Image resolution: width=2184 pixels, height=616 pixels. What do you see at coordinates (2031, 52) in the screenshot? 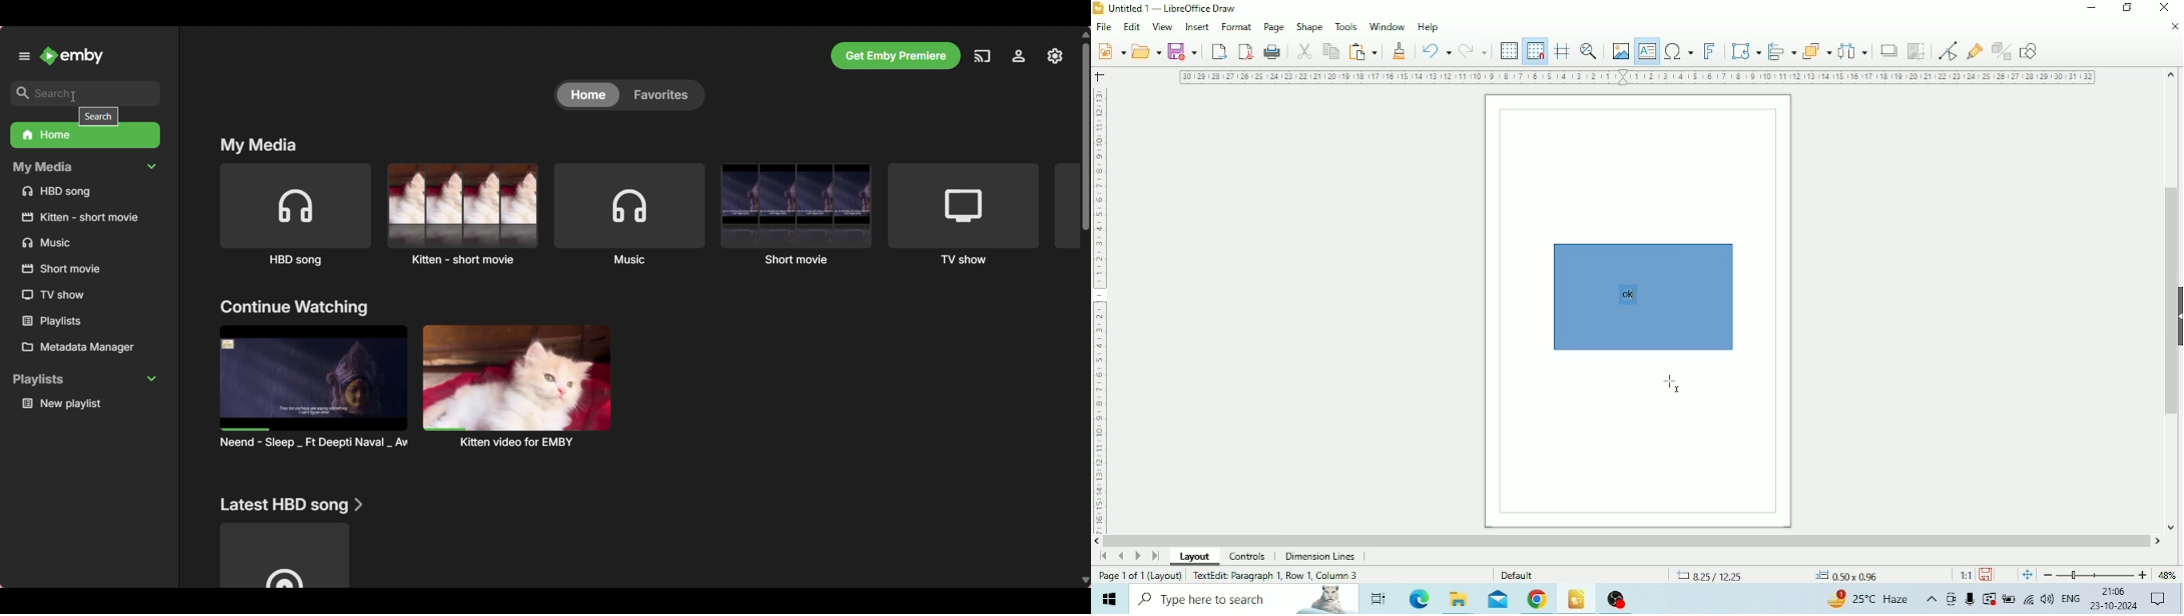
I see `Show Draw Functions` at bounding box center [2031, 52].